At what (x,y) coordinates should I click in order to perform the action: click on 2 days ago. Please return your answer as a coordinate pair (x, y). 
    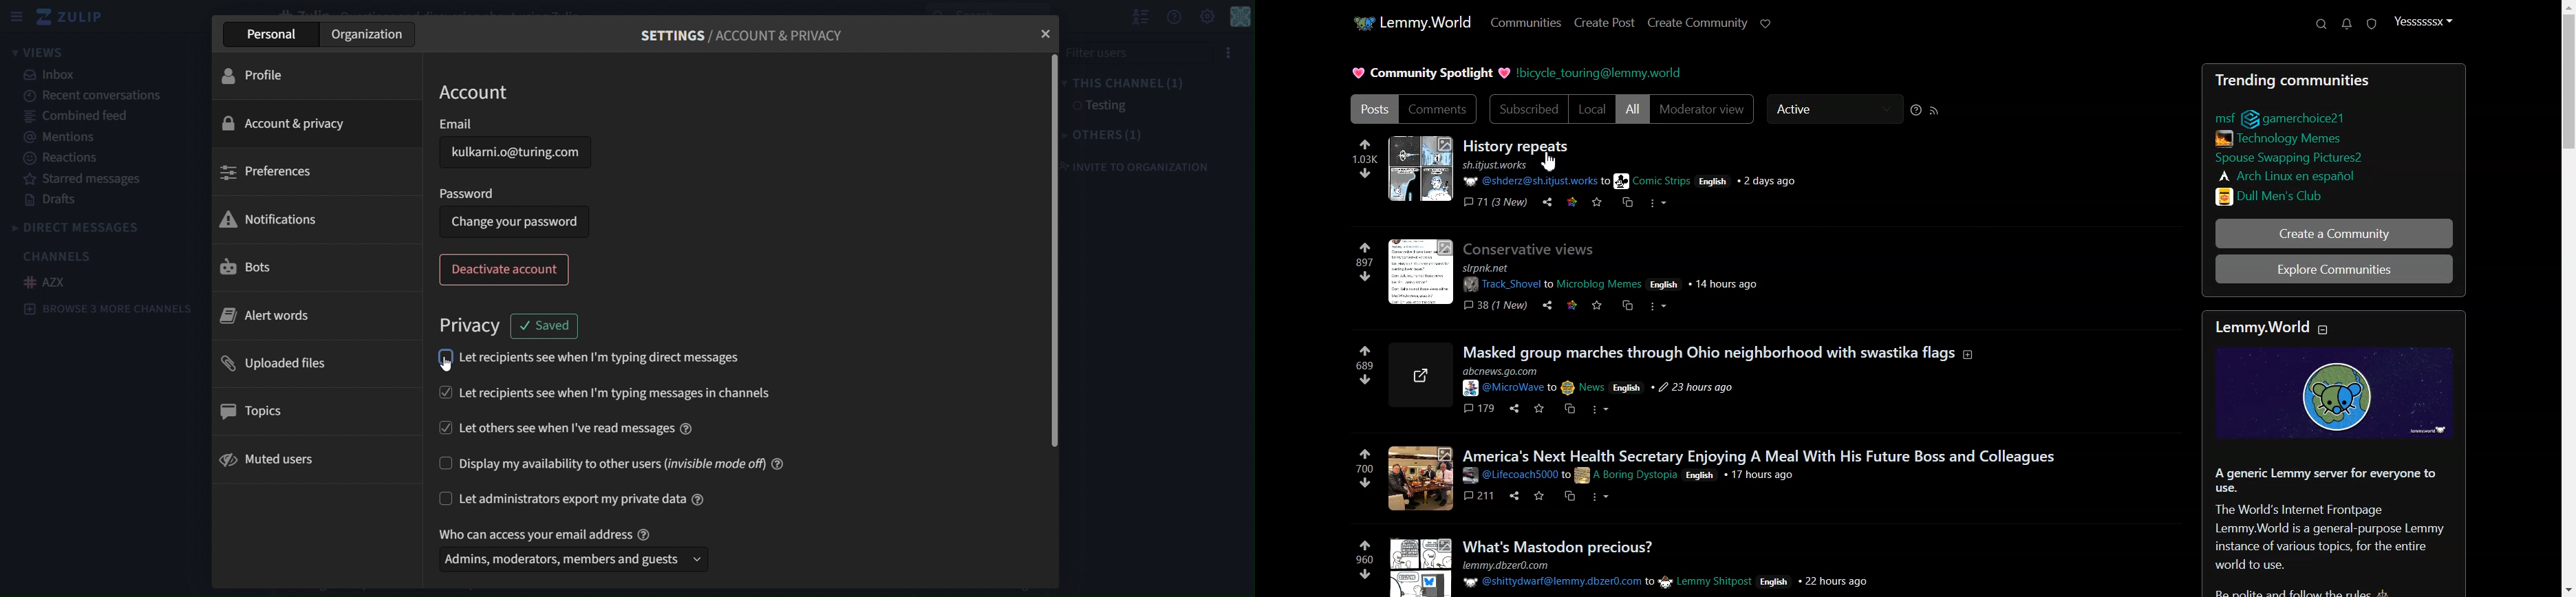
    Looking at the image, I should click on (1771, 182).